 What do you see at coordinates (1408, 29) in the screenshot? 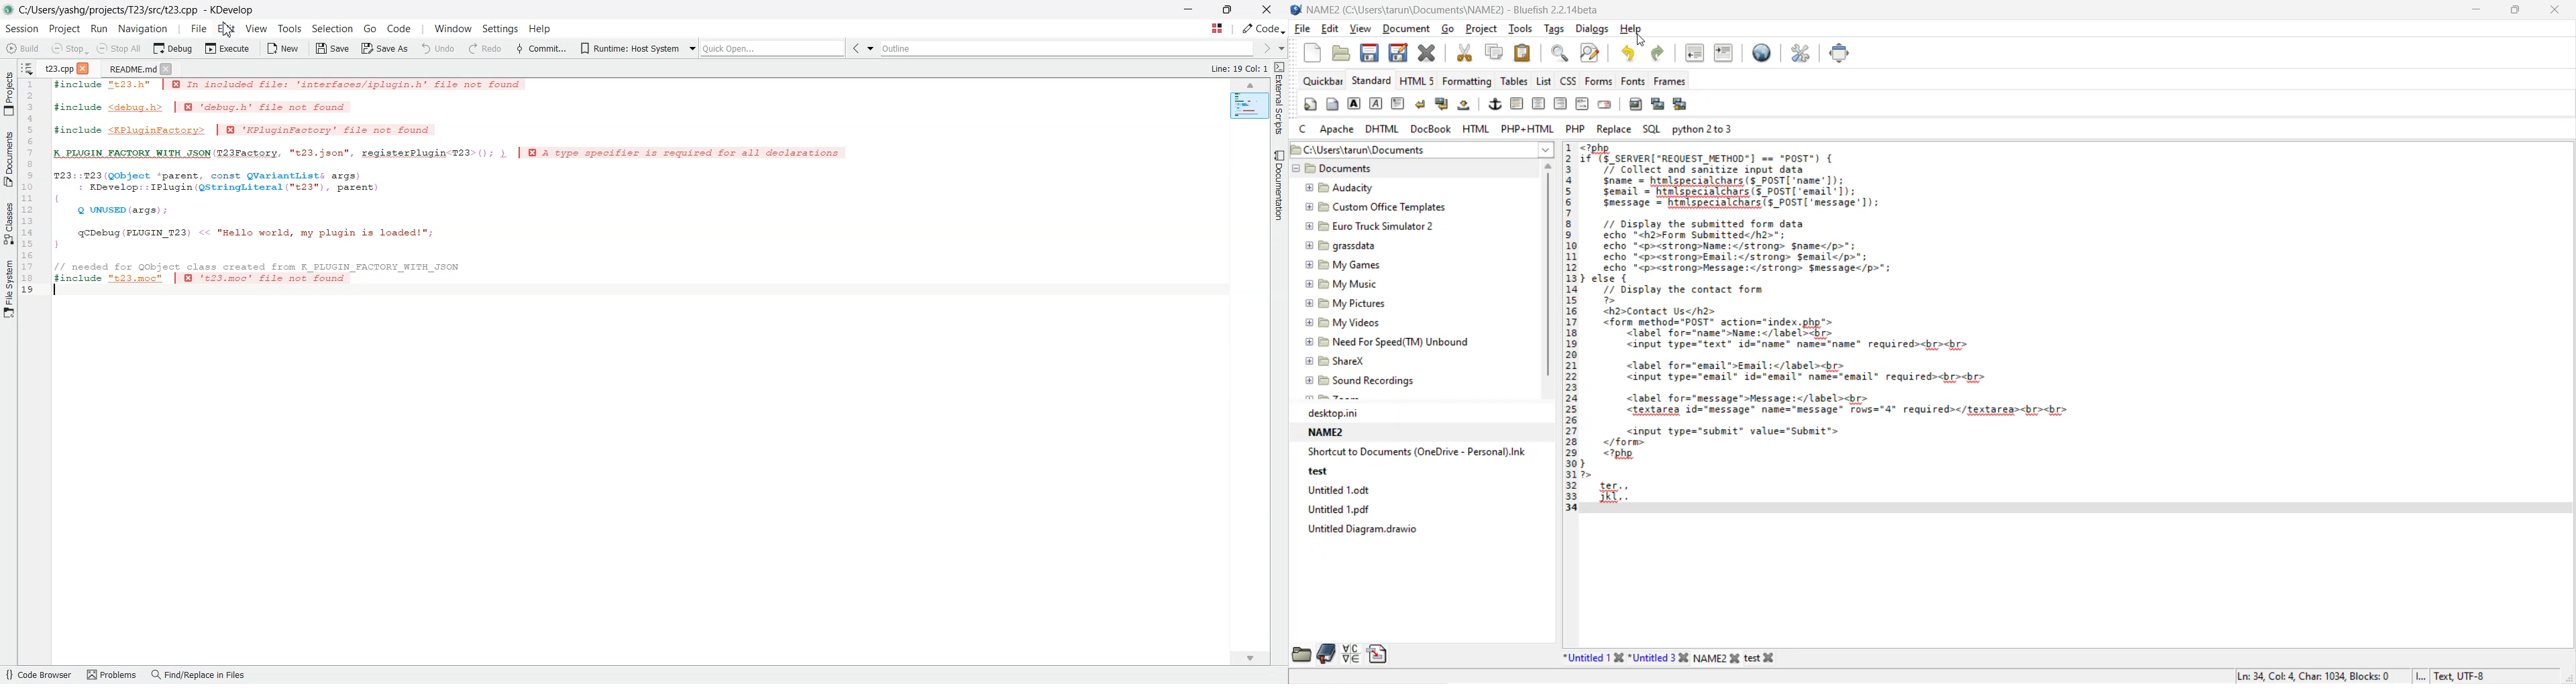
I see `document` at bounding box center [1408, 29].